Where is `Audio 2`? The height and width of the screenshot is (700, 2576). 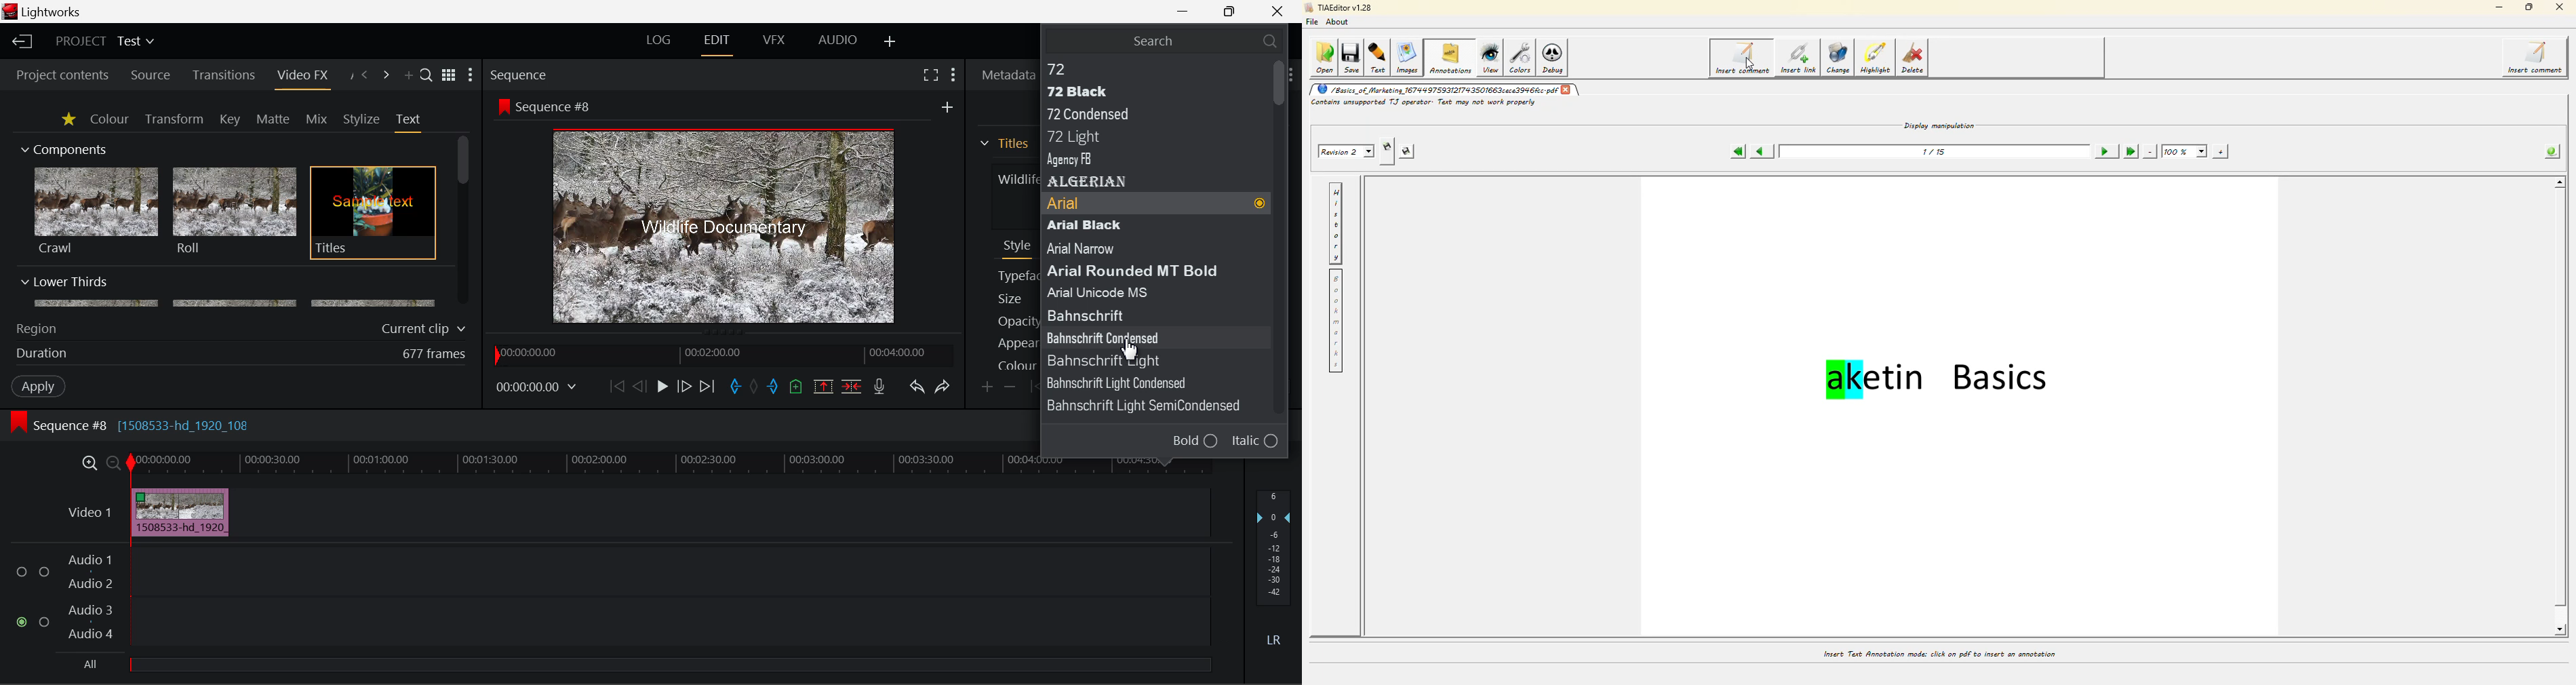 Audio 2 is located at coordinates (91, 584).